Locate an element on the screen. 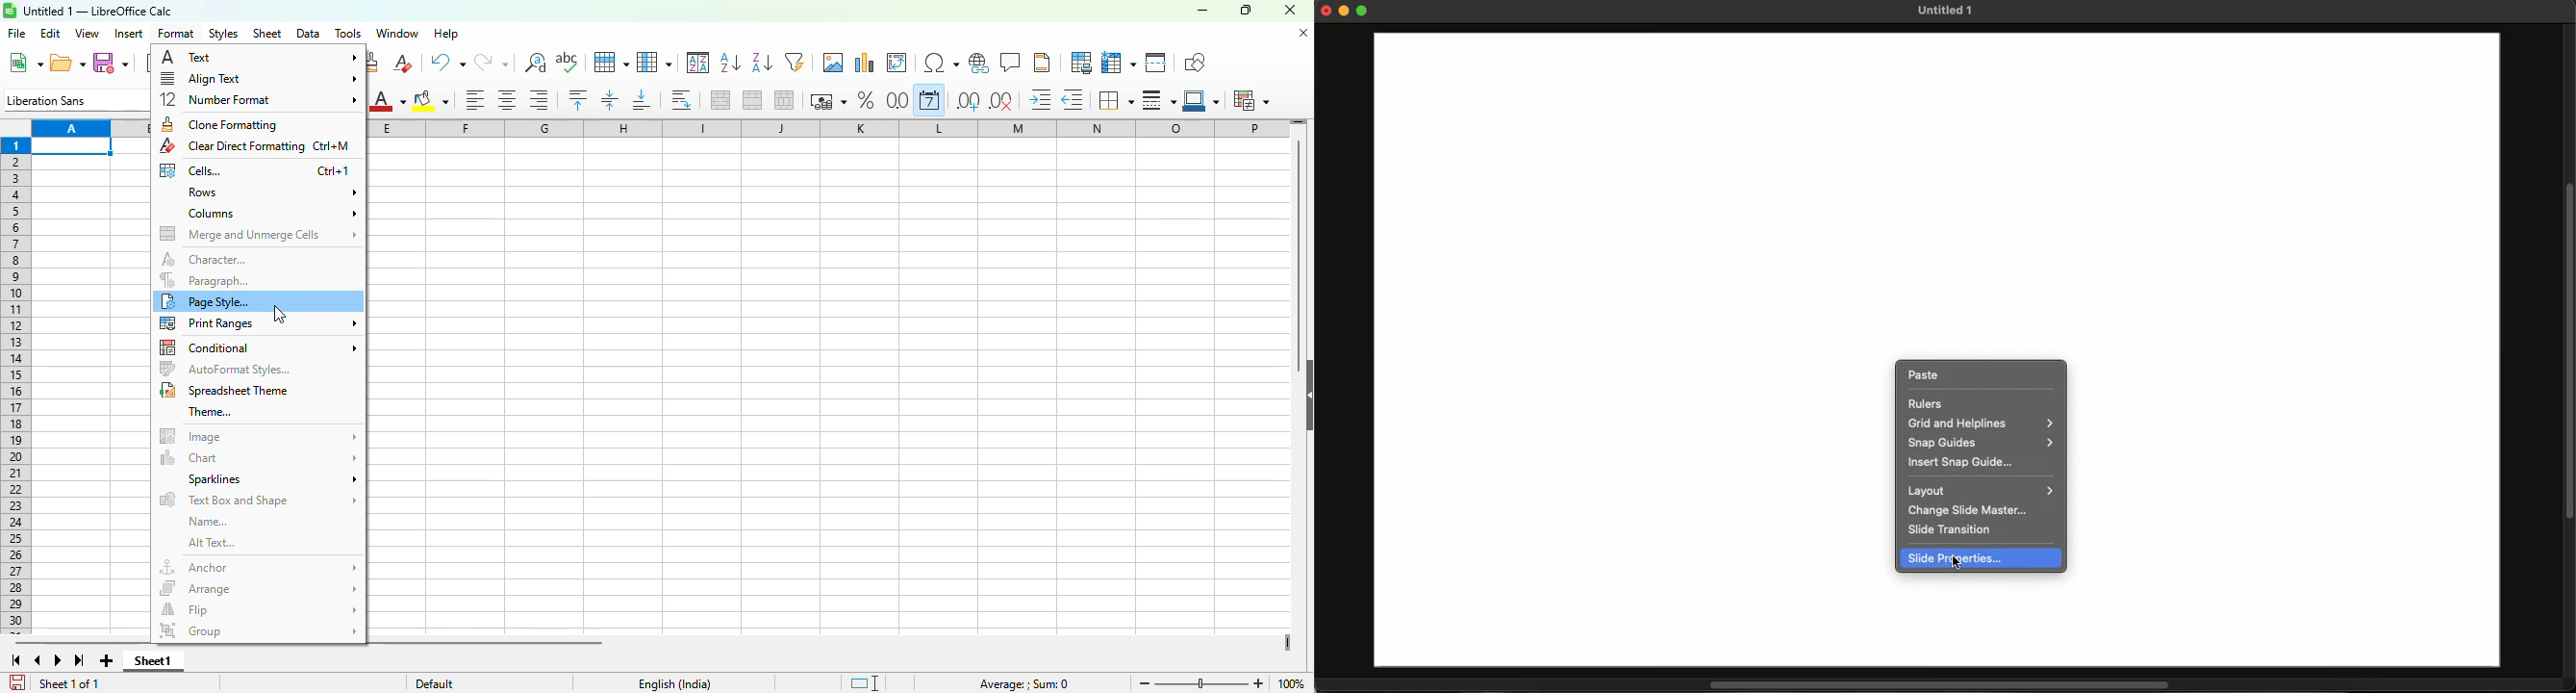 This screenshot has width=2576, height=700. title is located at coordinates (98, 11).